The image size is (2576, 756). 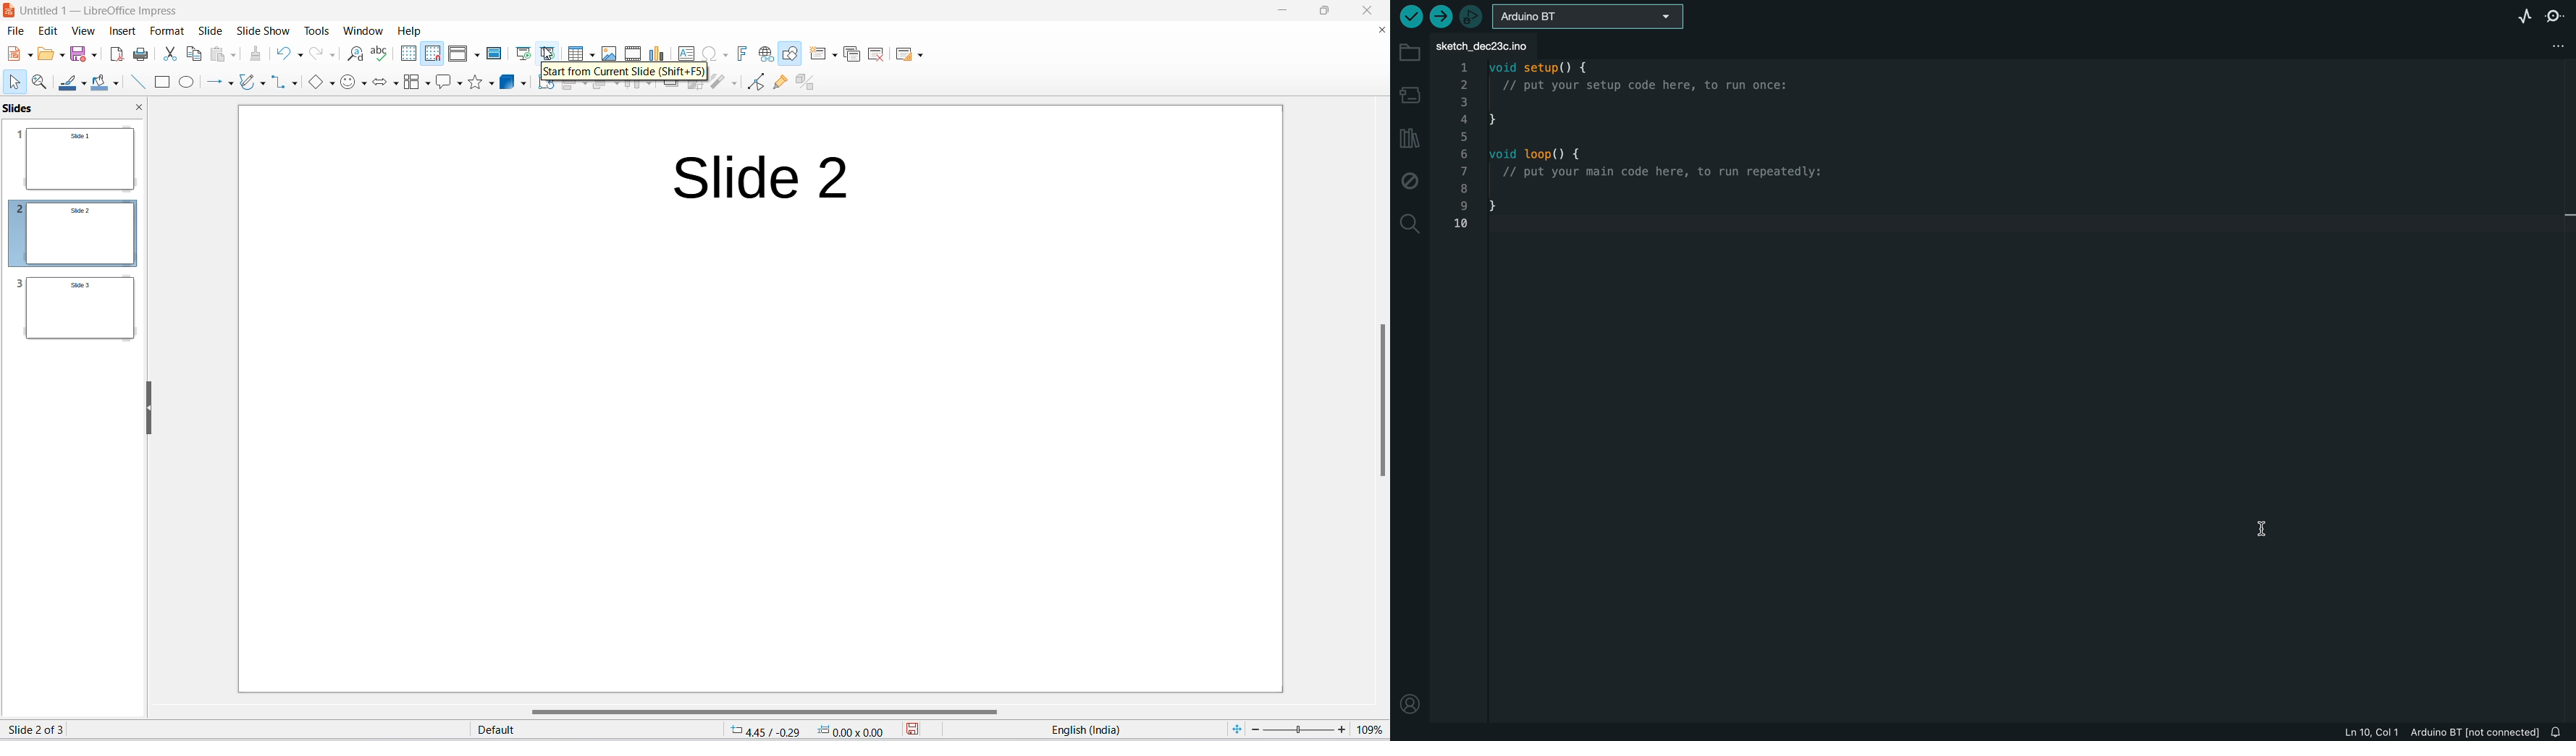 What do you see at coordinates (458, 53) in the screenshot?
I see `display views` at bounding box center [458, 53].